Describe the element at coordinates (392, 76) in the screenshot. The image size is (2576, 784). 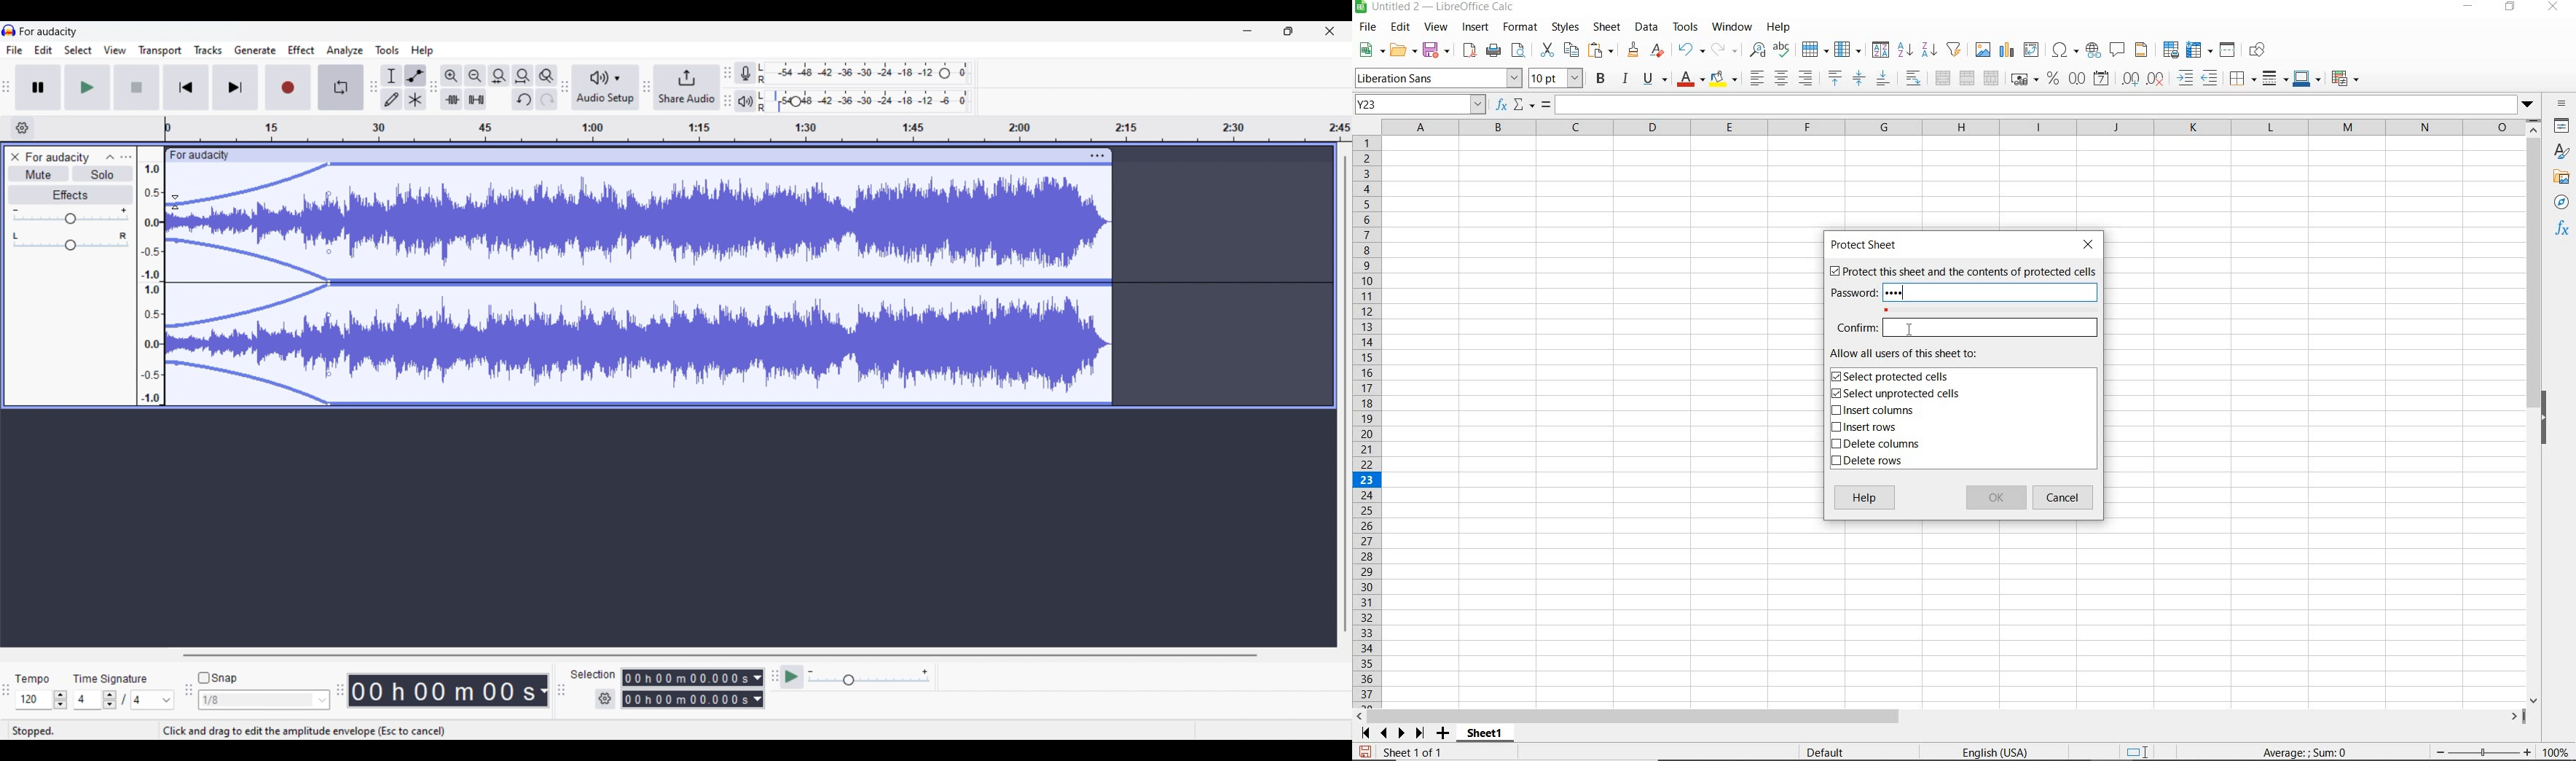
I see `Selection tool` at that location.